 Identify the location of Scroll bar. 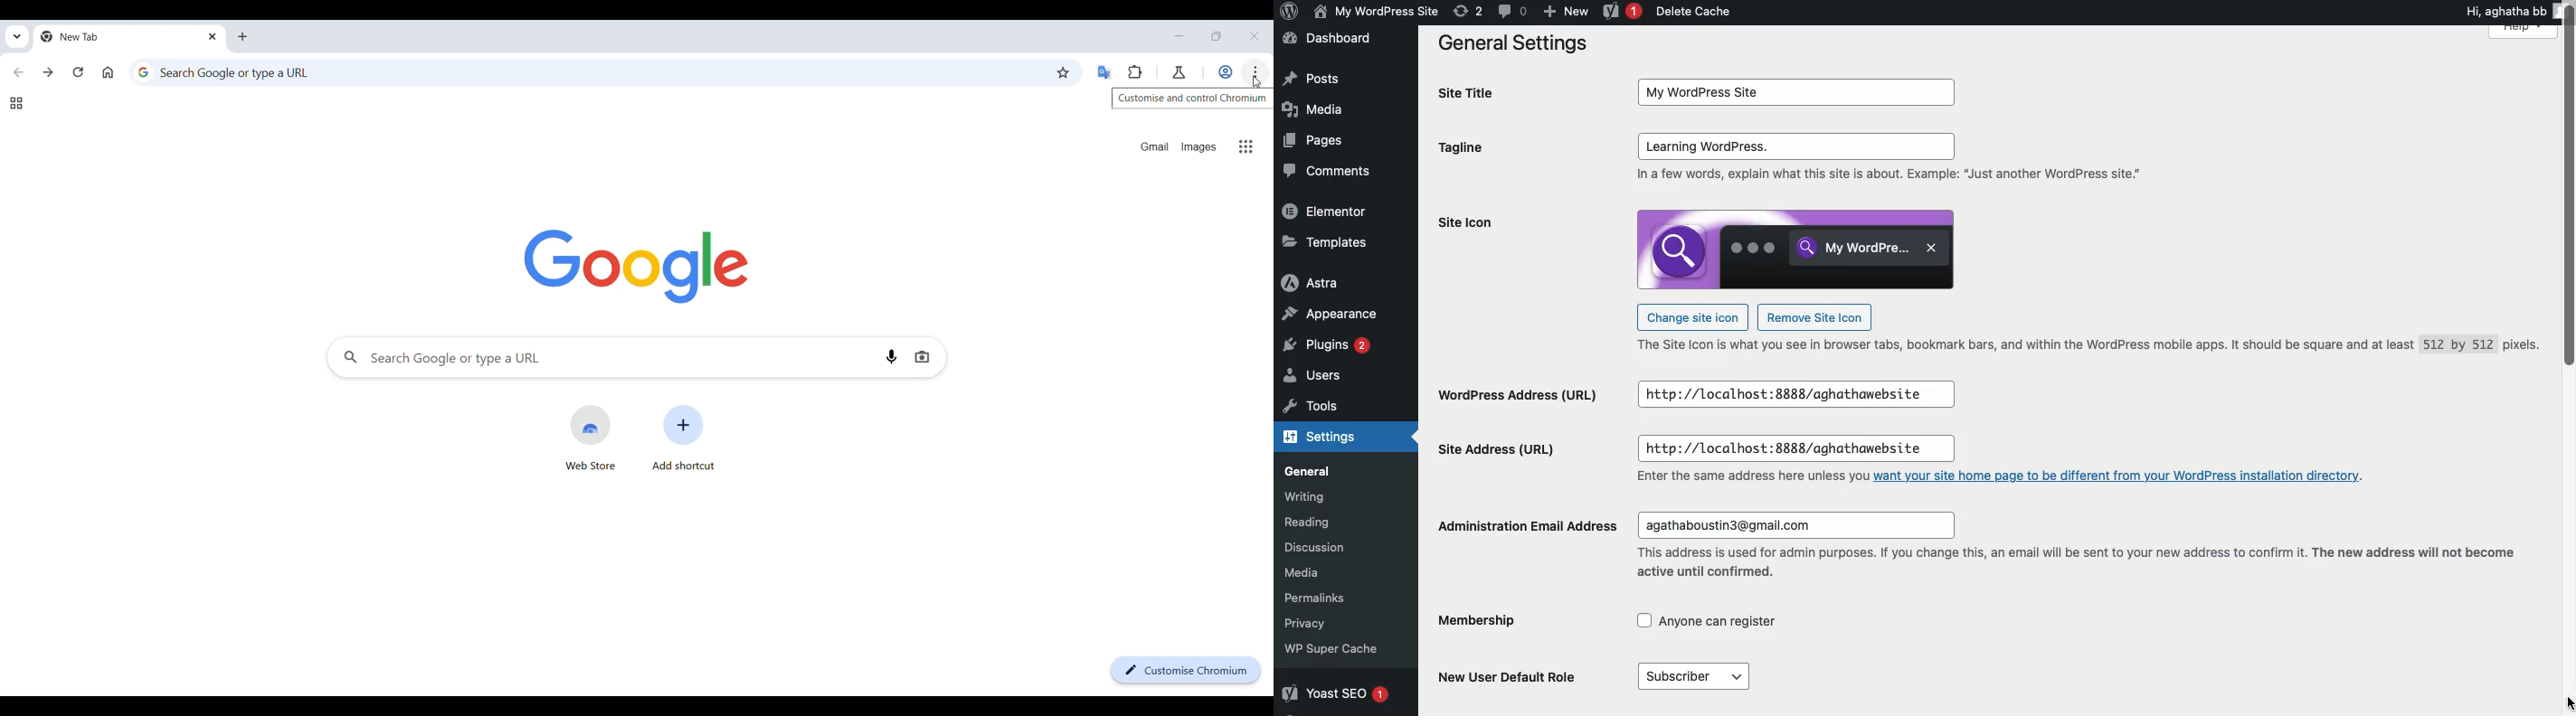
(2567, 198).